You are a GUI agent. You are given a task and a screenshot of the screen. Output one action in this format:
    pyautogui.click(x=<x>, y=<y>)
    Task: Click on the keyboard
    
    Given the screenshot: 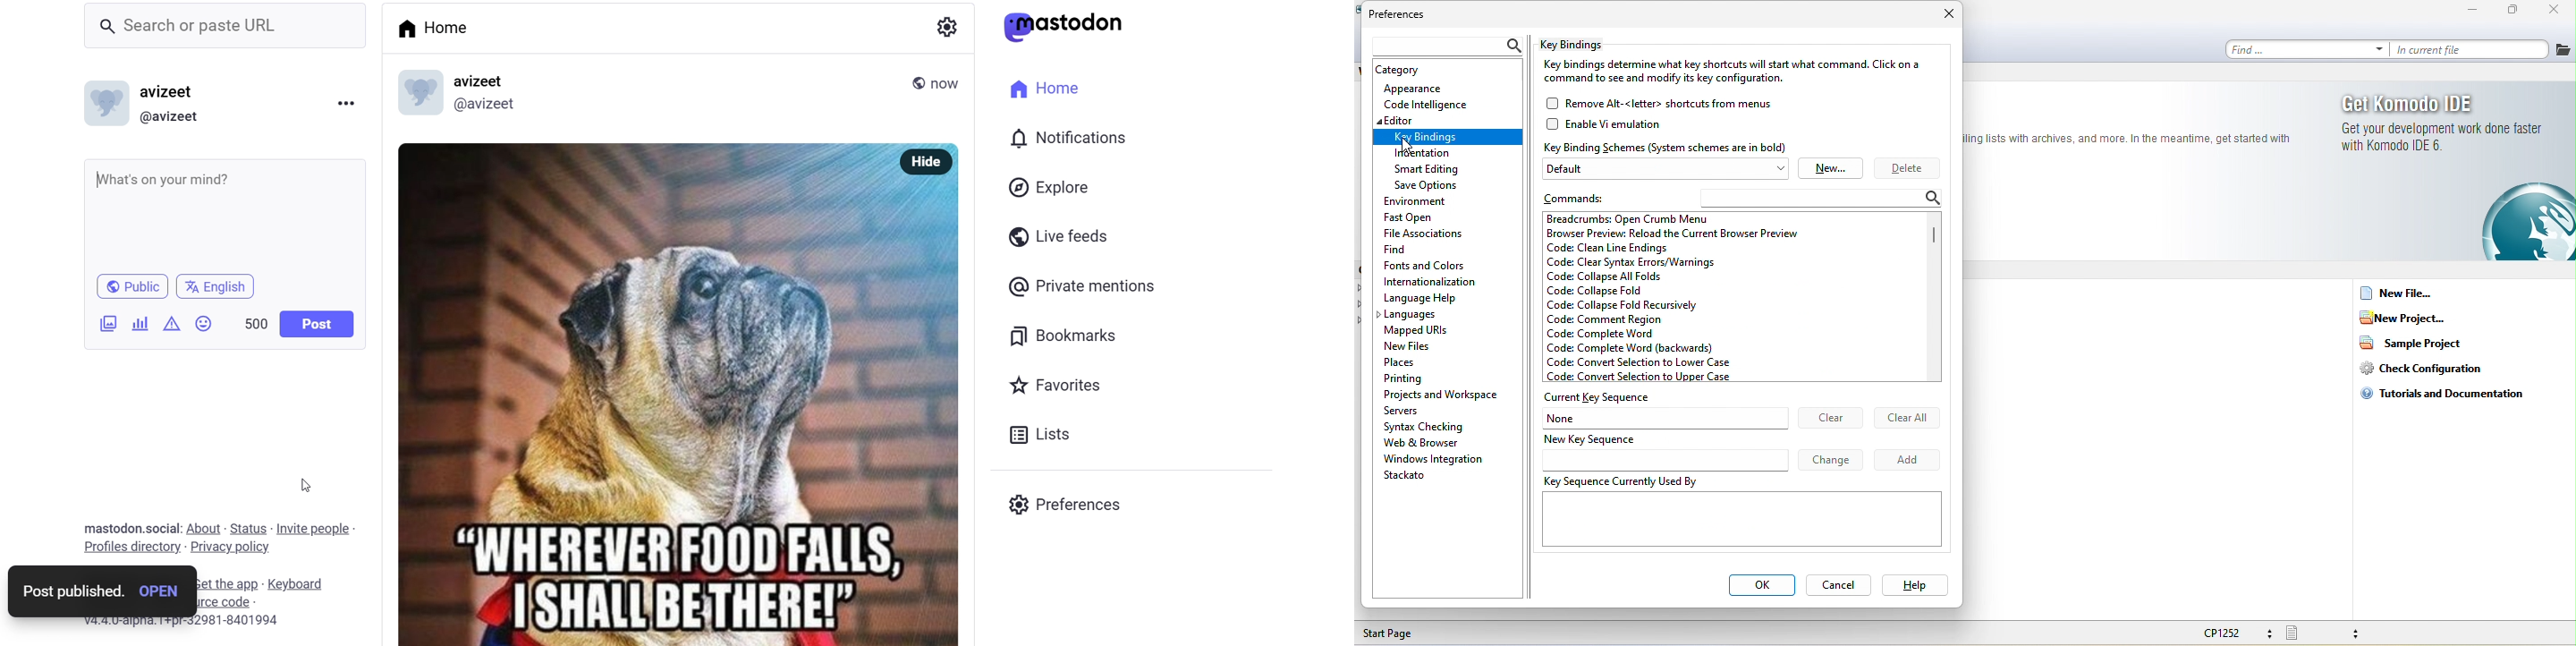 What is the action you would take?
    pyautogui.click(x=298, y=583)
    